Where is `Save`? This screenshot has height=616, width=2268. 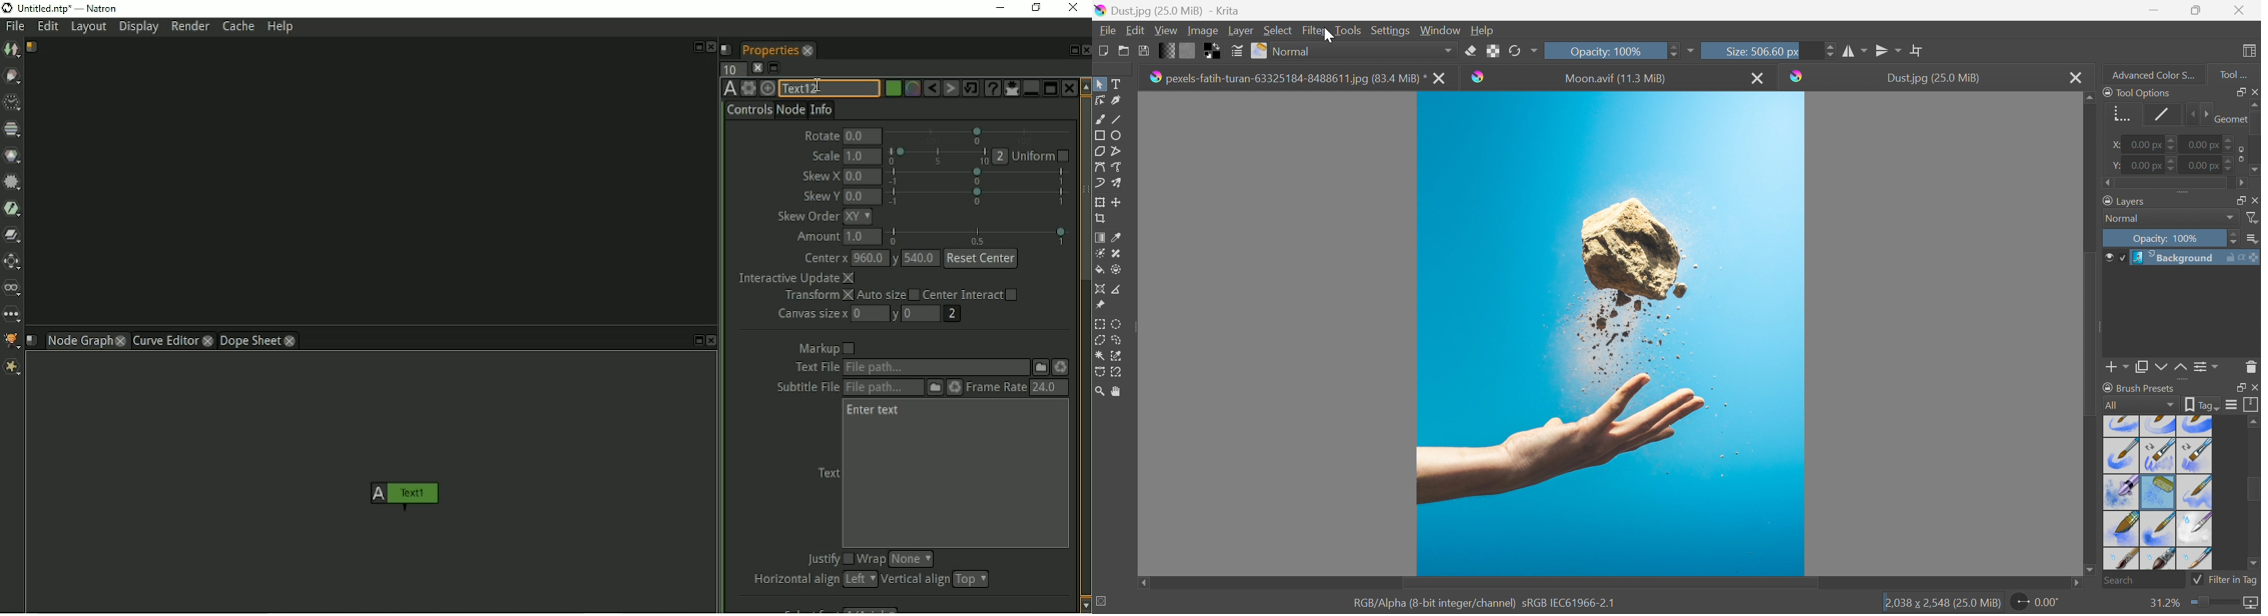 Save is located at coordinates (1143, 49).